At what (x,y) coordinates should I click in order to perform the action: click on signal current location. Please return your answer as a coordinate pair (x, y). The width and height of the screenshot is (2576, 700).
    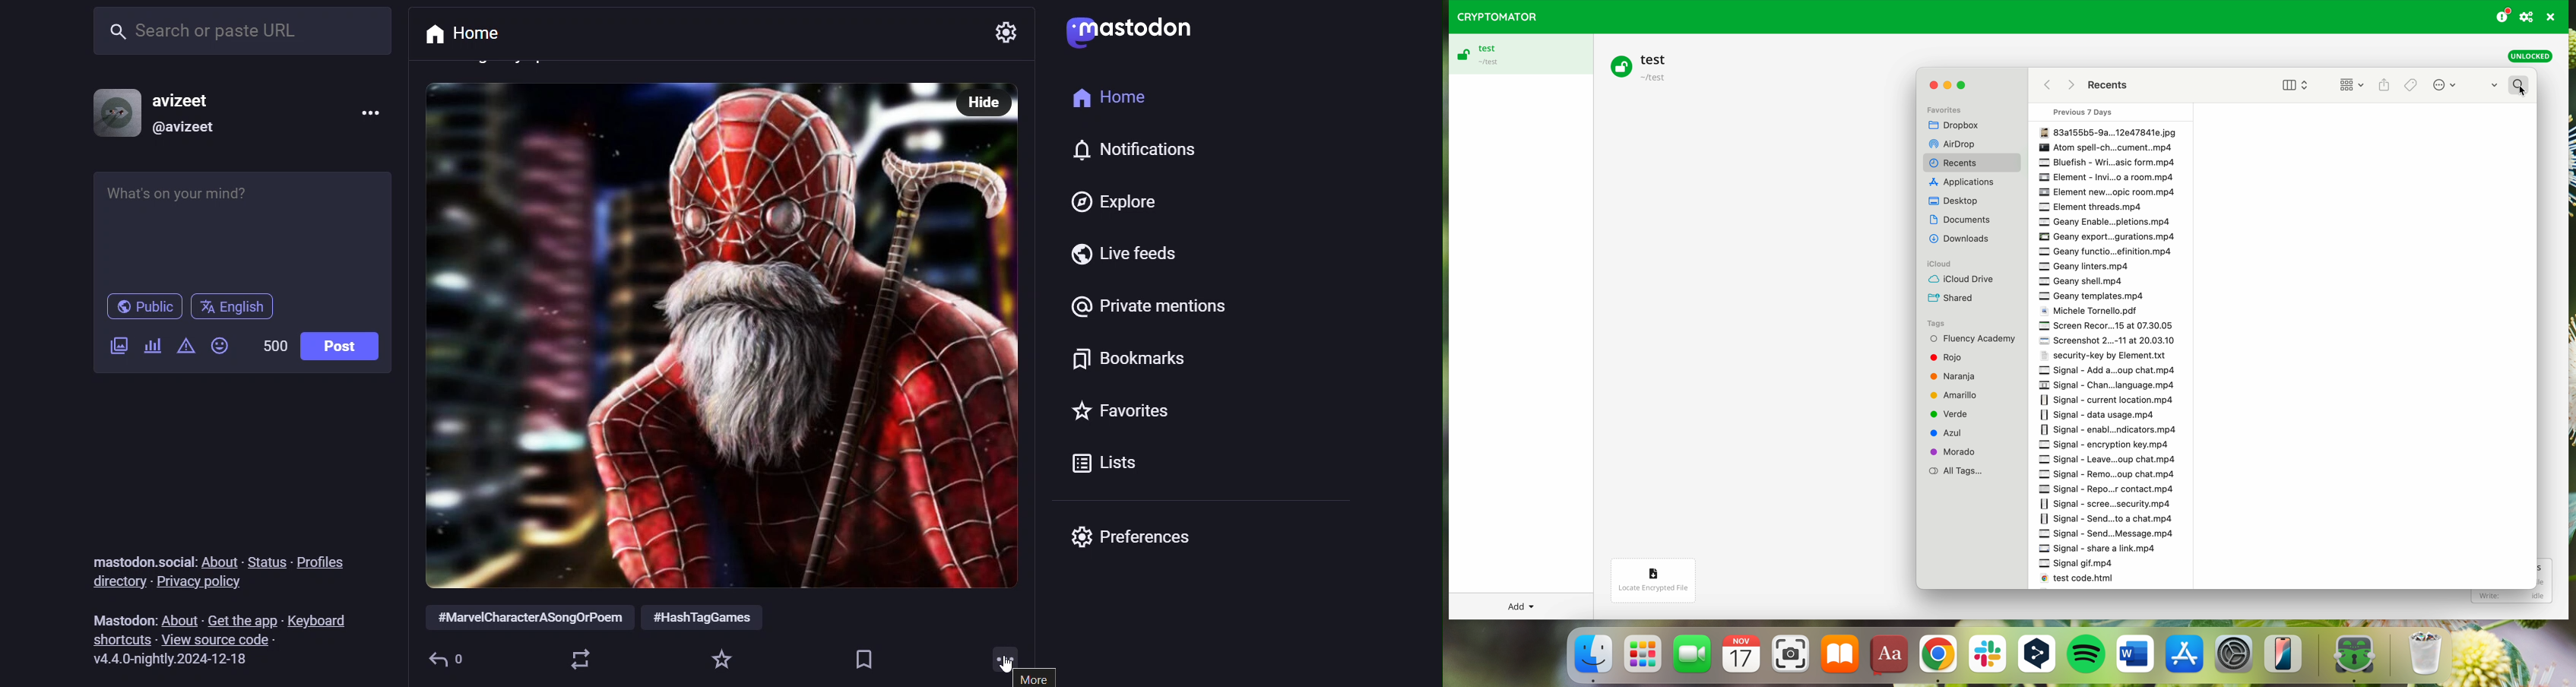
    Looking at the image, I should click on (2108, 399).